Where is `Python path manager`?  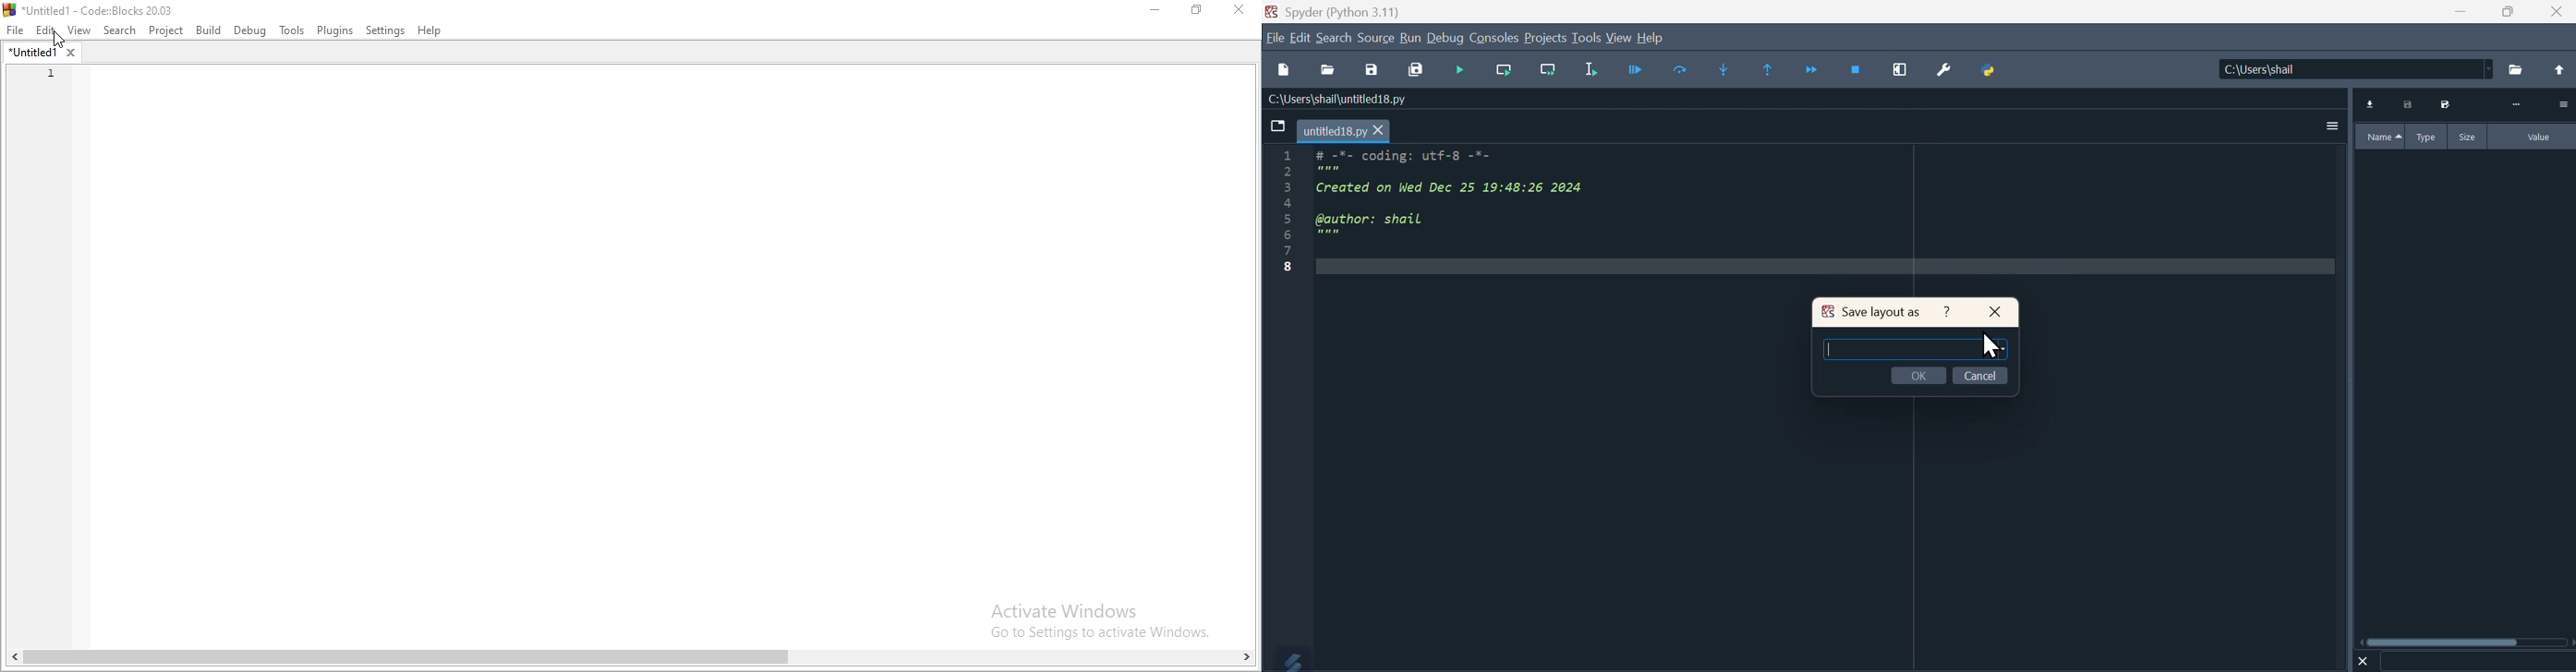 Python path manager is located at coordinates (1988, 71).